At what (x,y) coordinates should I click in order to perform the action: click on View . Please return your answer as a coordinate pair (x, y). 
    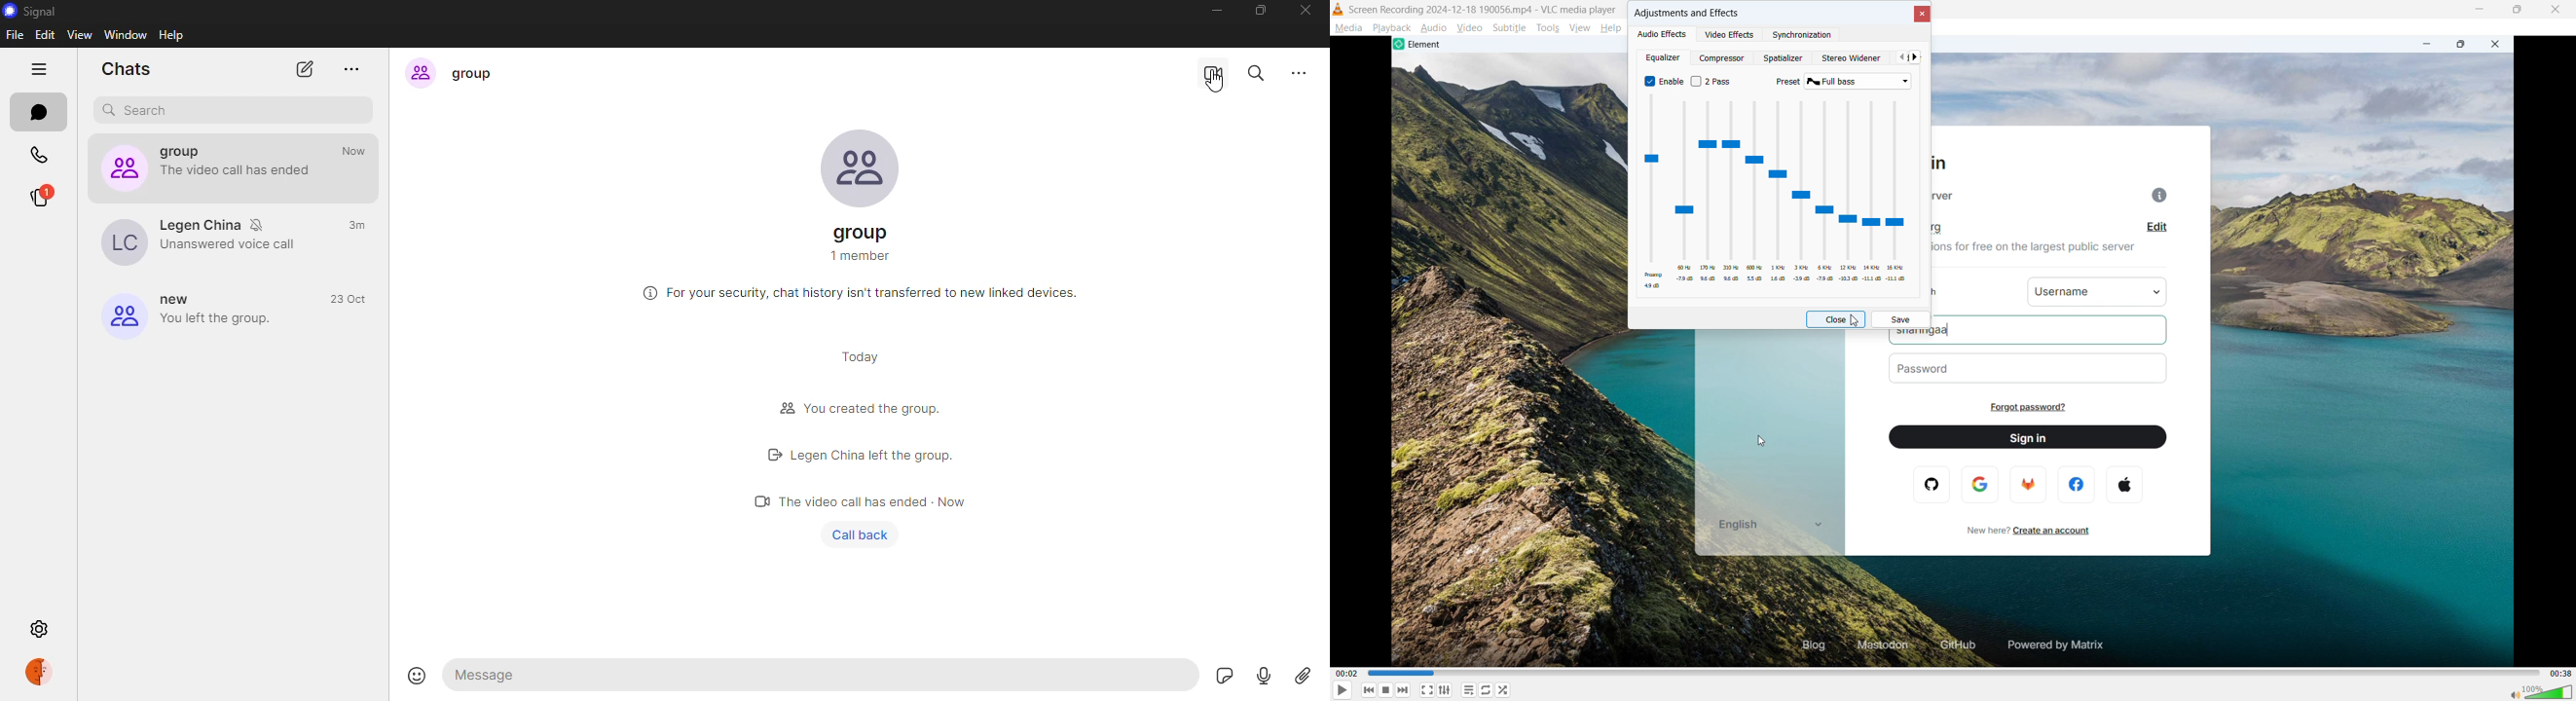
    Looking at the image, I should click on (1579, 28).